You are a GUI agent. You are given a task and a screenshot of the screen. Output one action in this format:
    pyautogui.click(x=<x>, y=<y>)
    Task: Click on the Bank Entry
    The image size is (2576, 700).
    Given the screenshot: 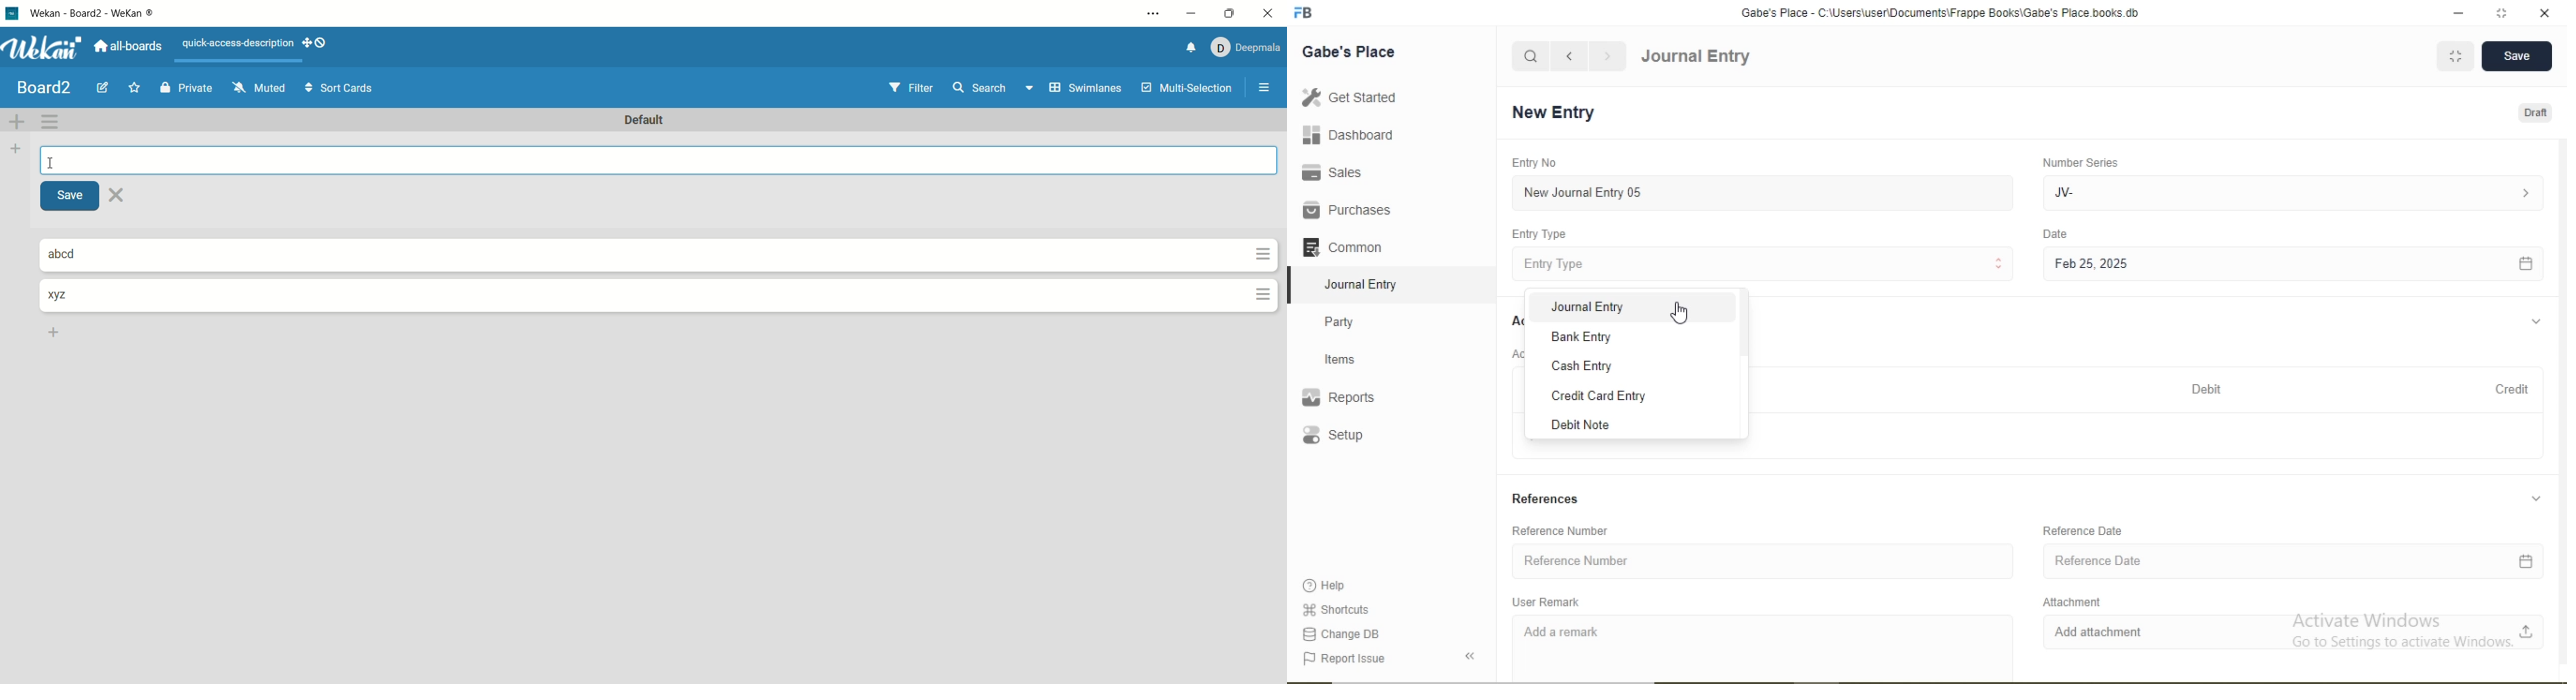 What is the action you would take?
    pyautogui.click(x=1626, y=336)
    